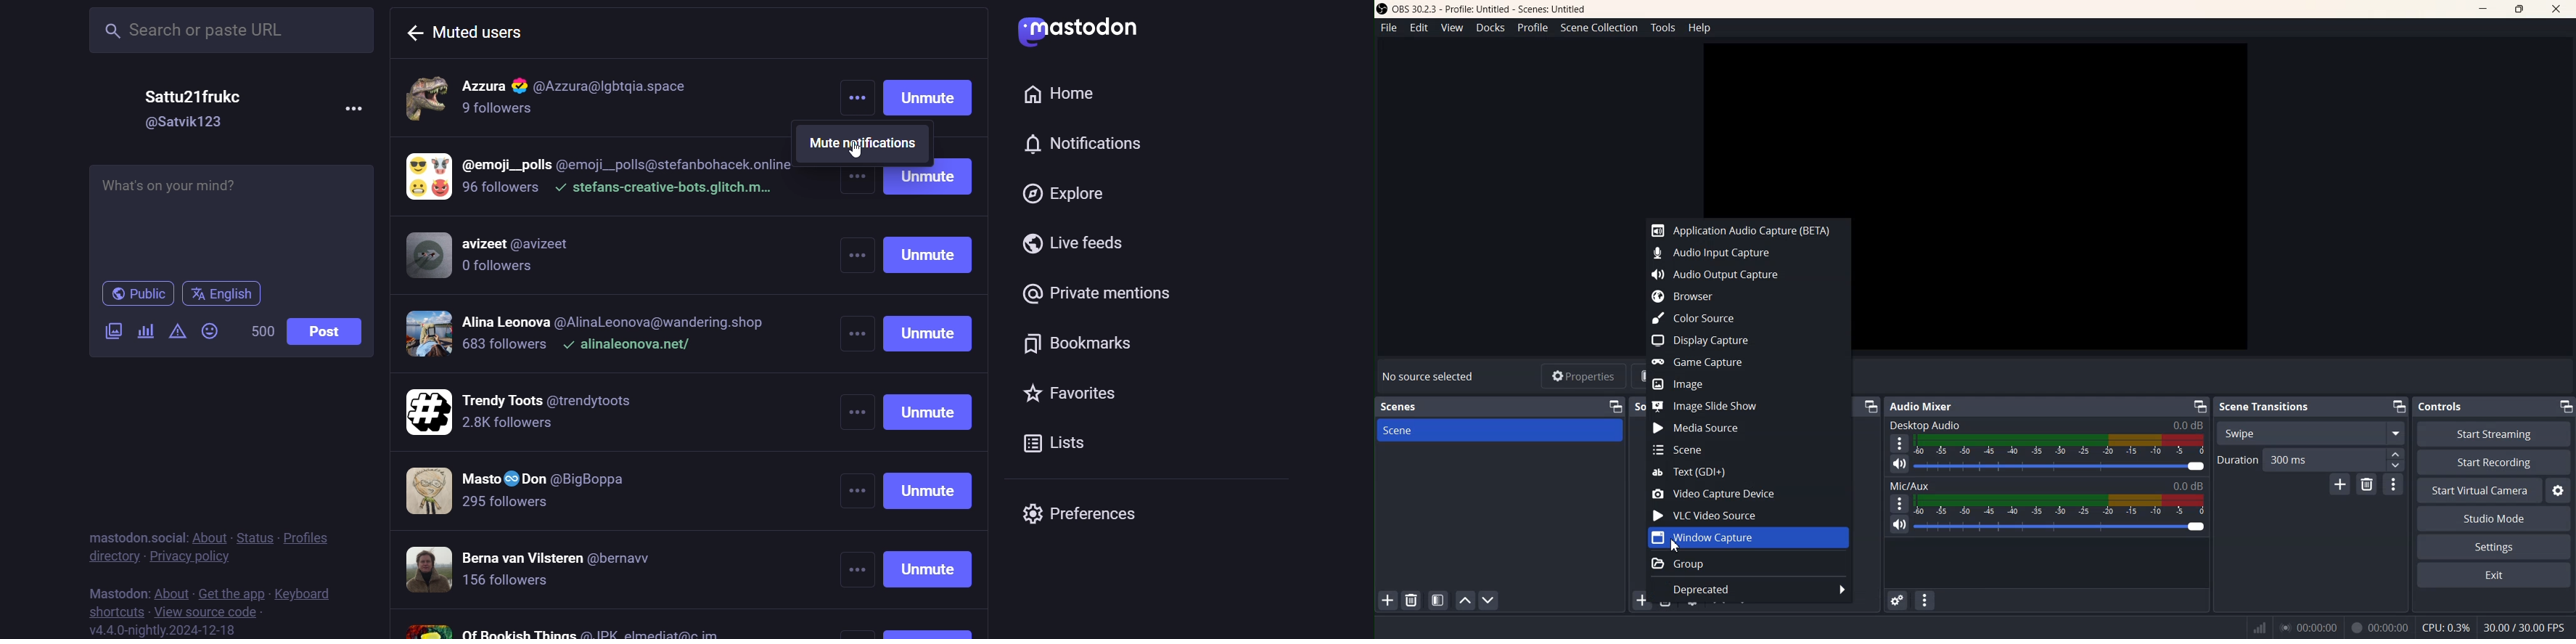  I want to click on Maximize, so click(2521, 10).